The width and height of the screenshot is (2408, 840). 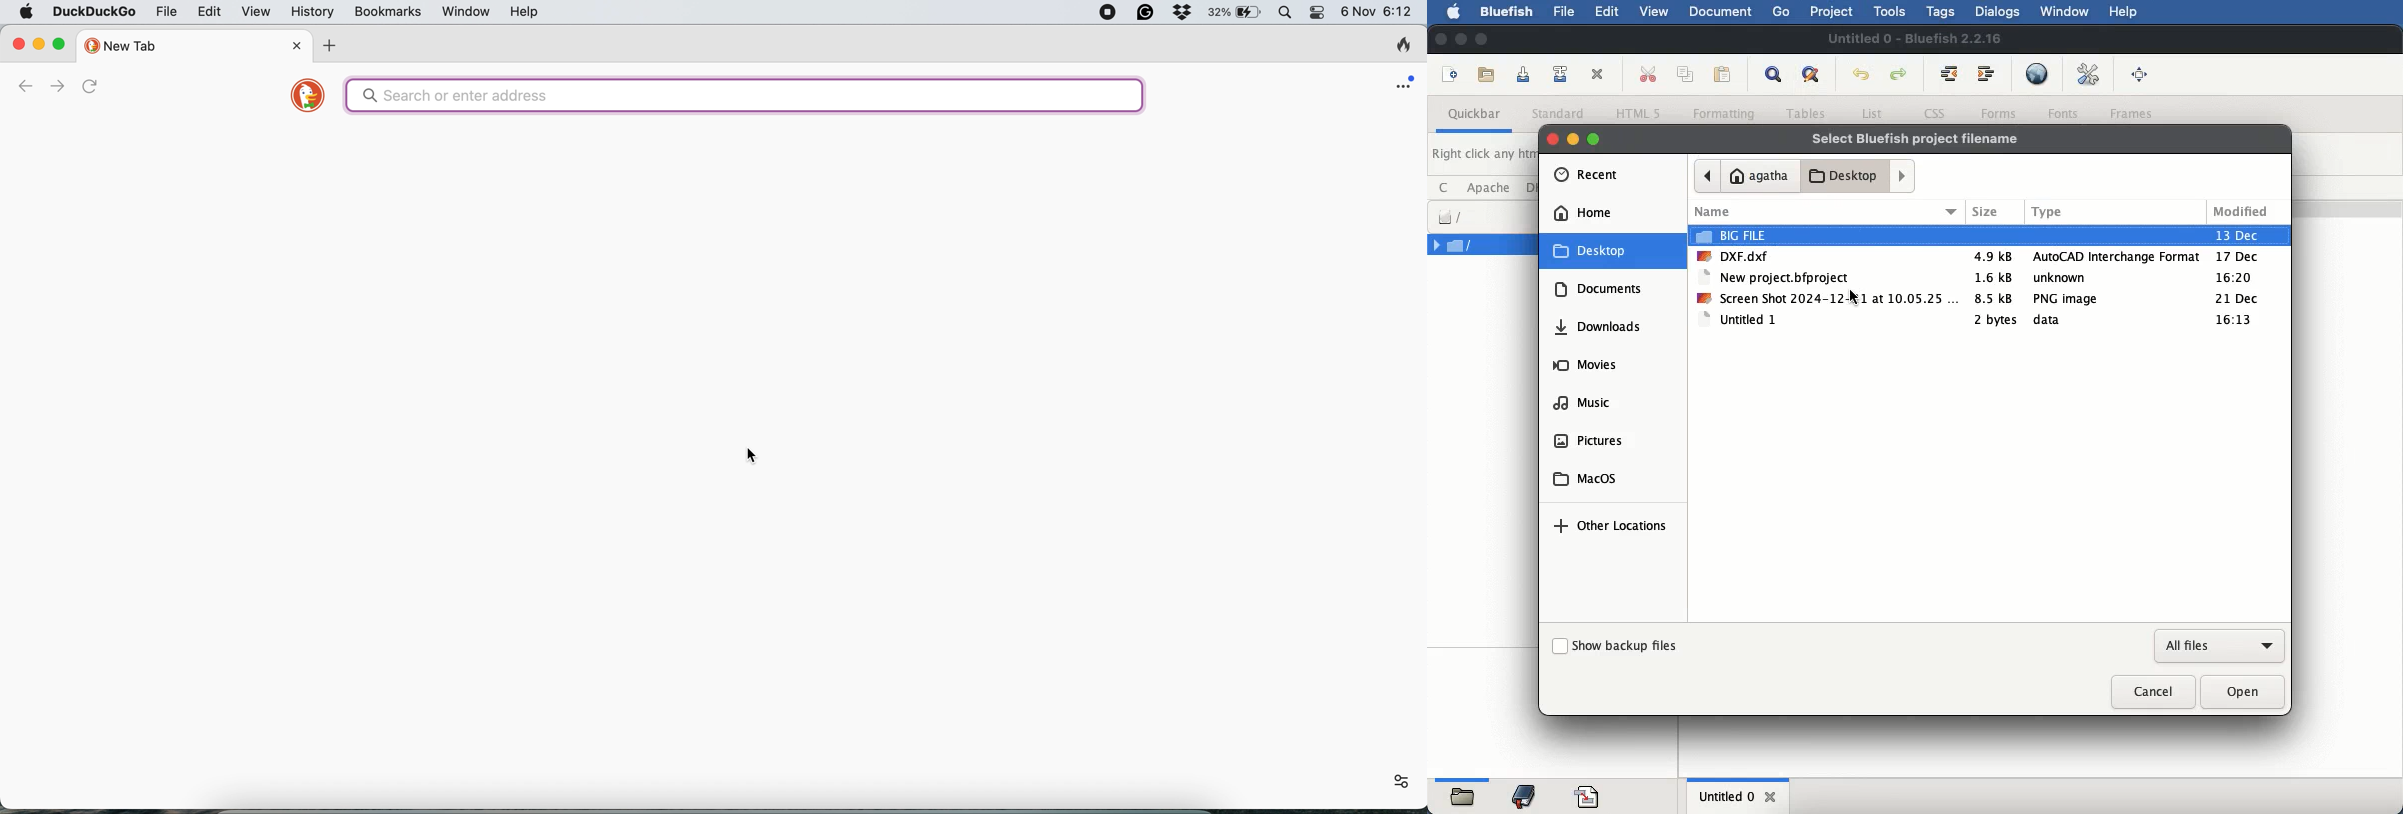 What do you see at coordinates (1720, 10) in the screenshot?
I see `document` at bounding box center [1720, 10].